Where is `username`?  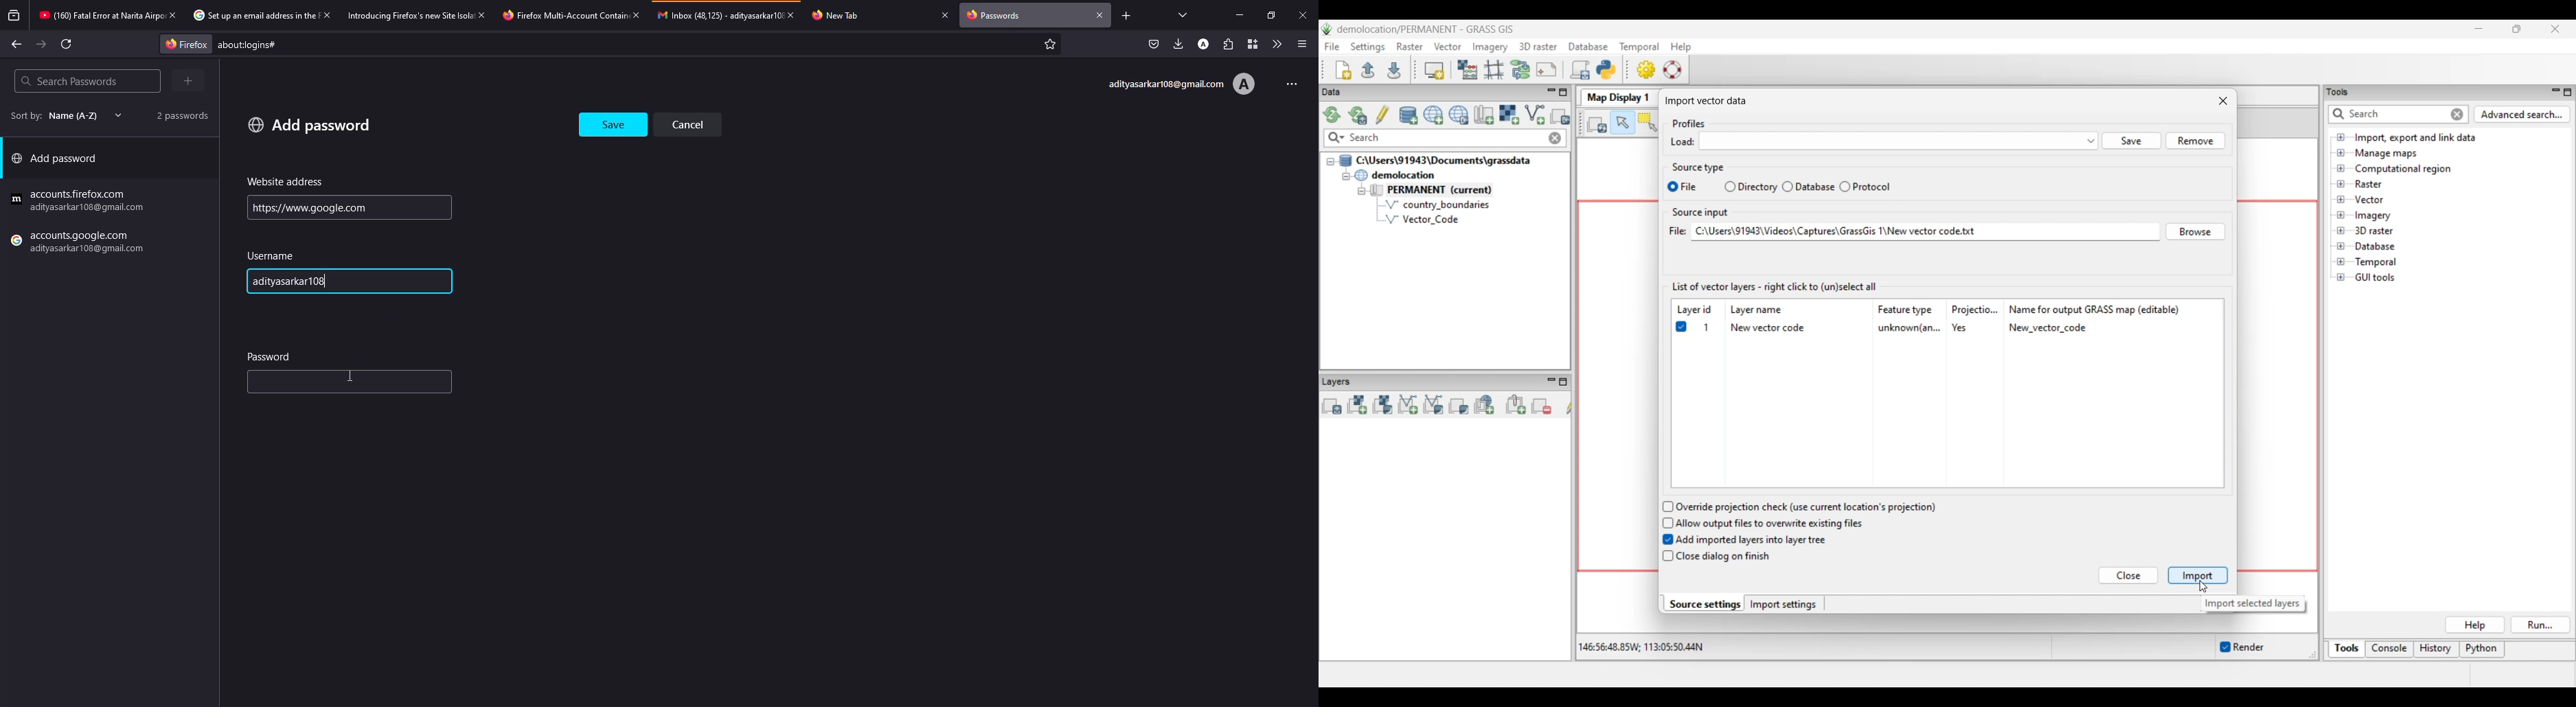
username is located at coordinates (301, 282).